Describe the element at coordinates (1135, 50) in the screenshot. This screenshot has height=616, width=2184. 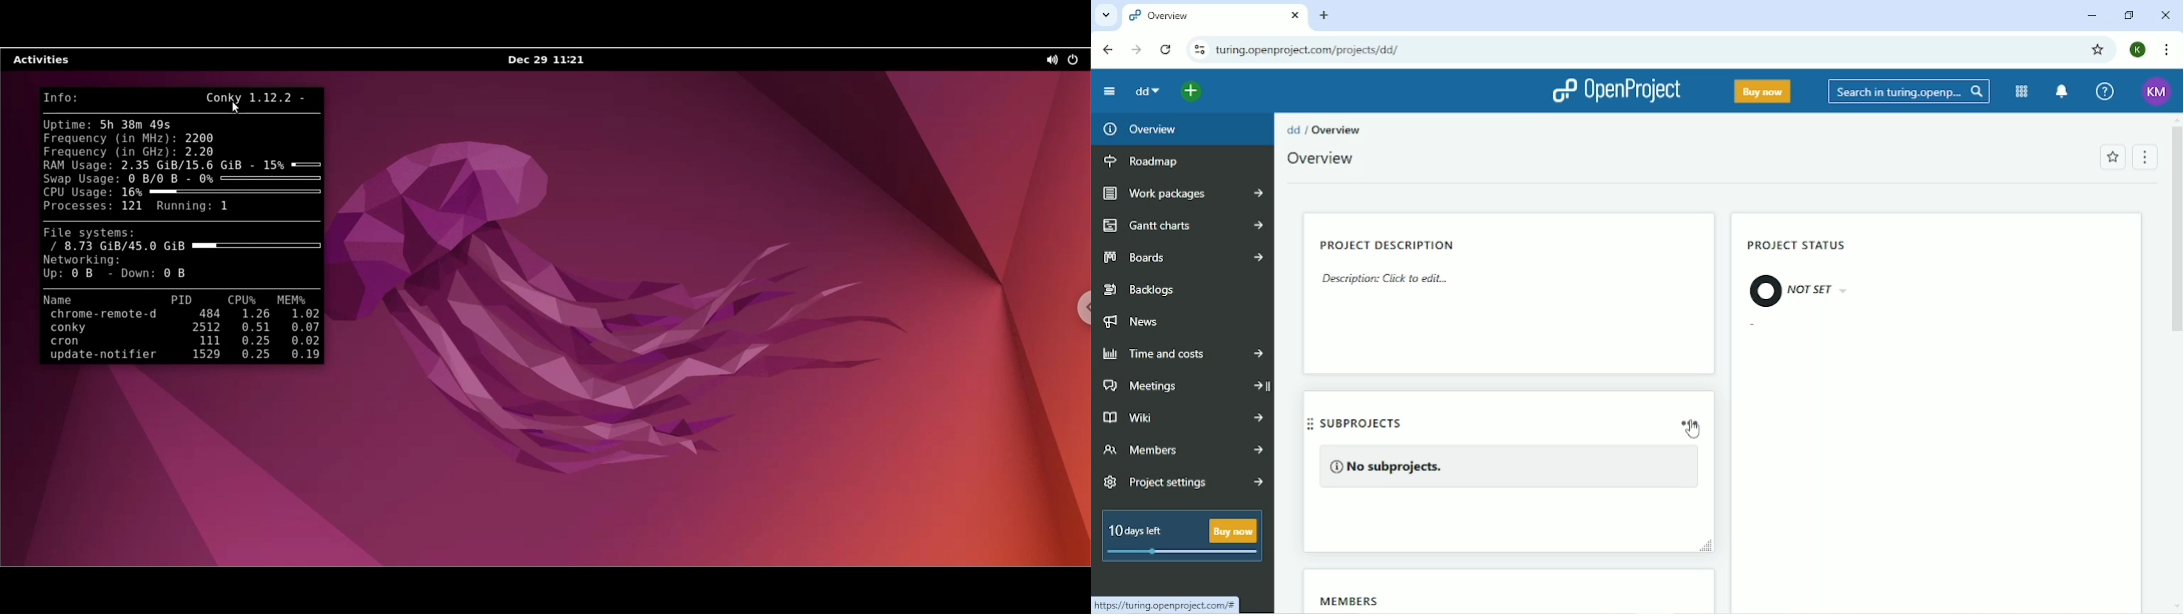
I see `Forward` at that location.